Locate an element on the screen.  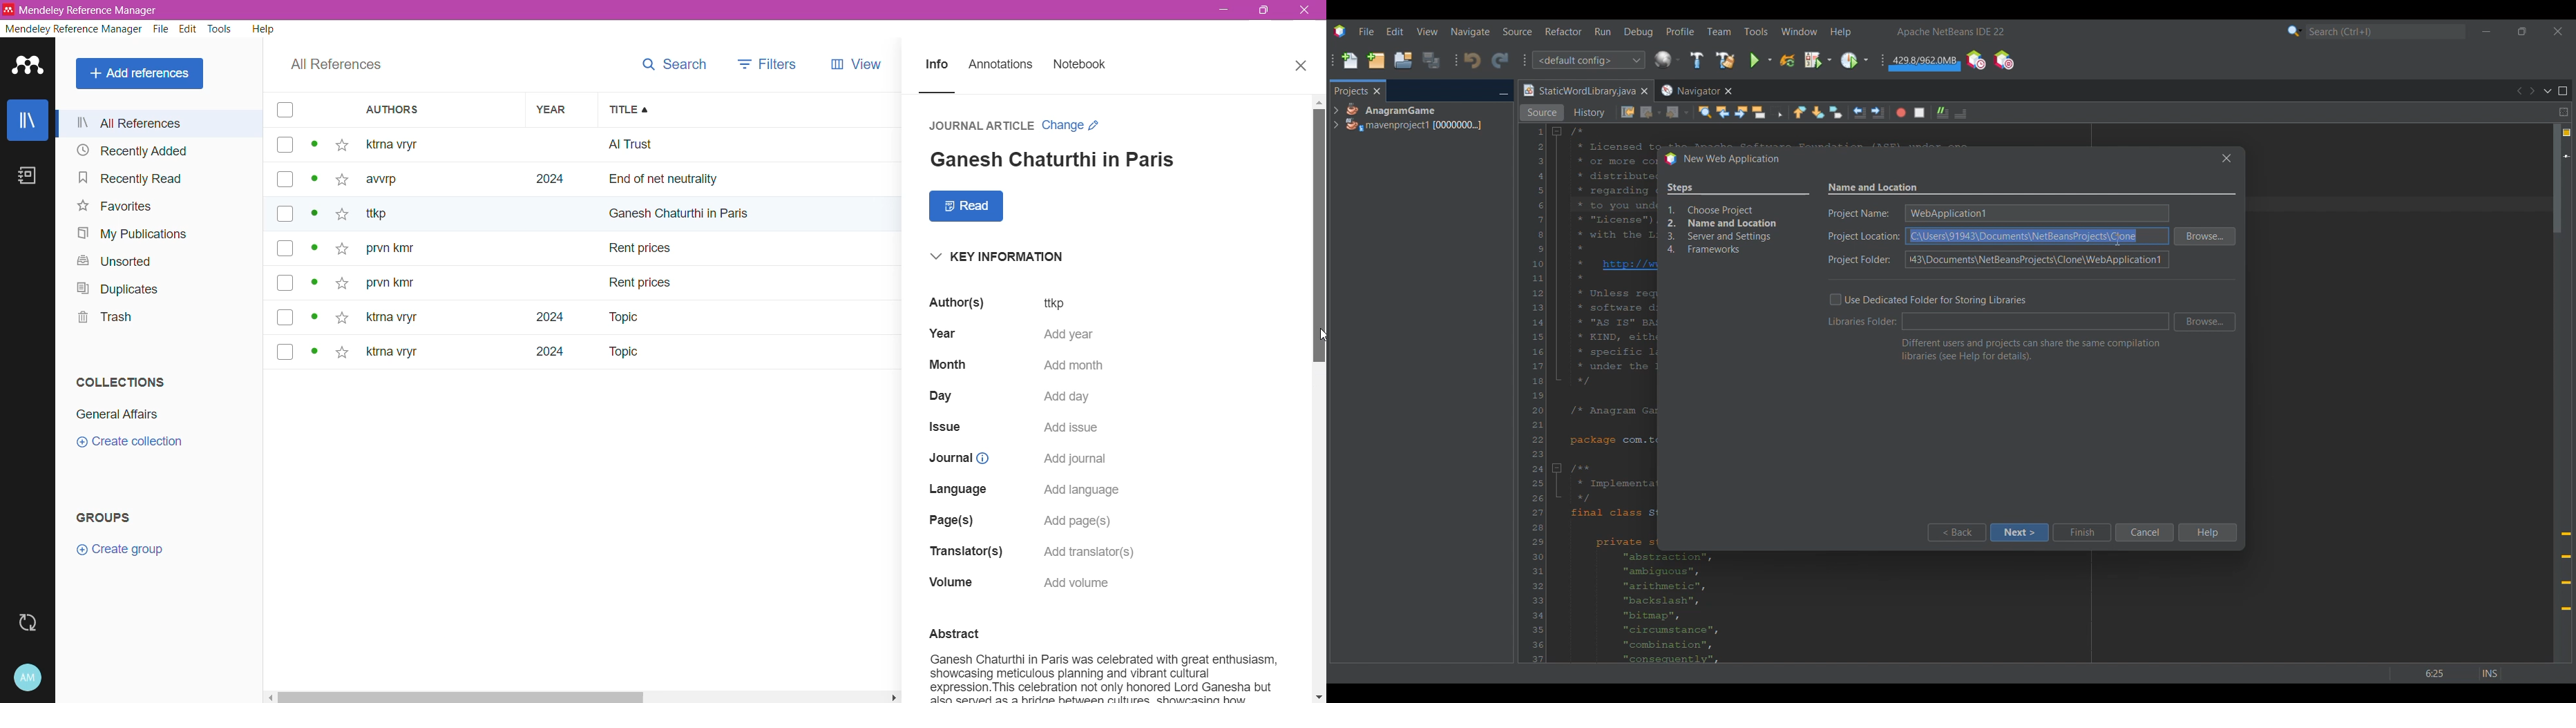
Titles of the references available in the Library is located at coordinates (750, 249).